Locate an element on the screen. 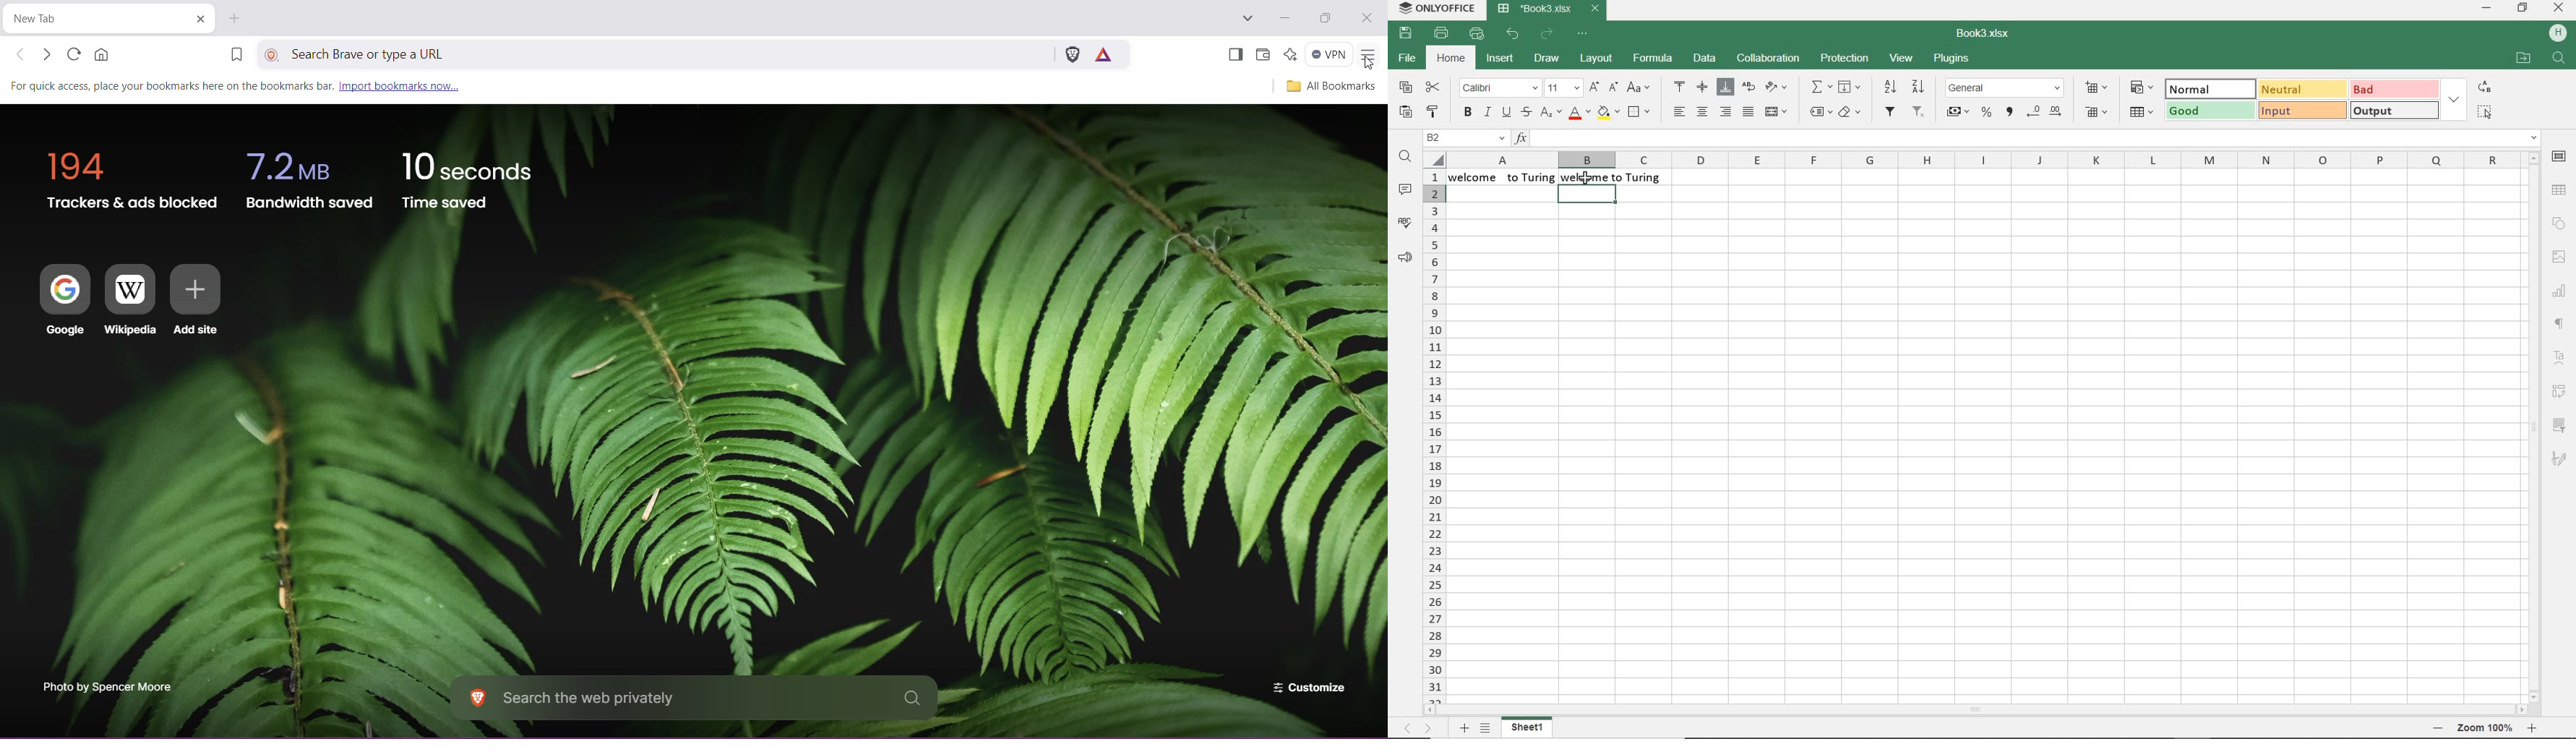 This screenshot has height=756, width=2576. bold is located at coordinates (1468, 113).